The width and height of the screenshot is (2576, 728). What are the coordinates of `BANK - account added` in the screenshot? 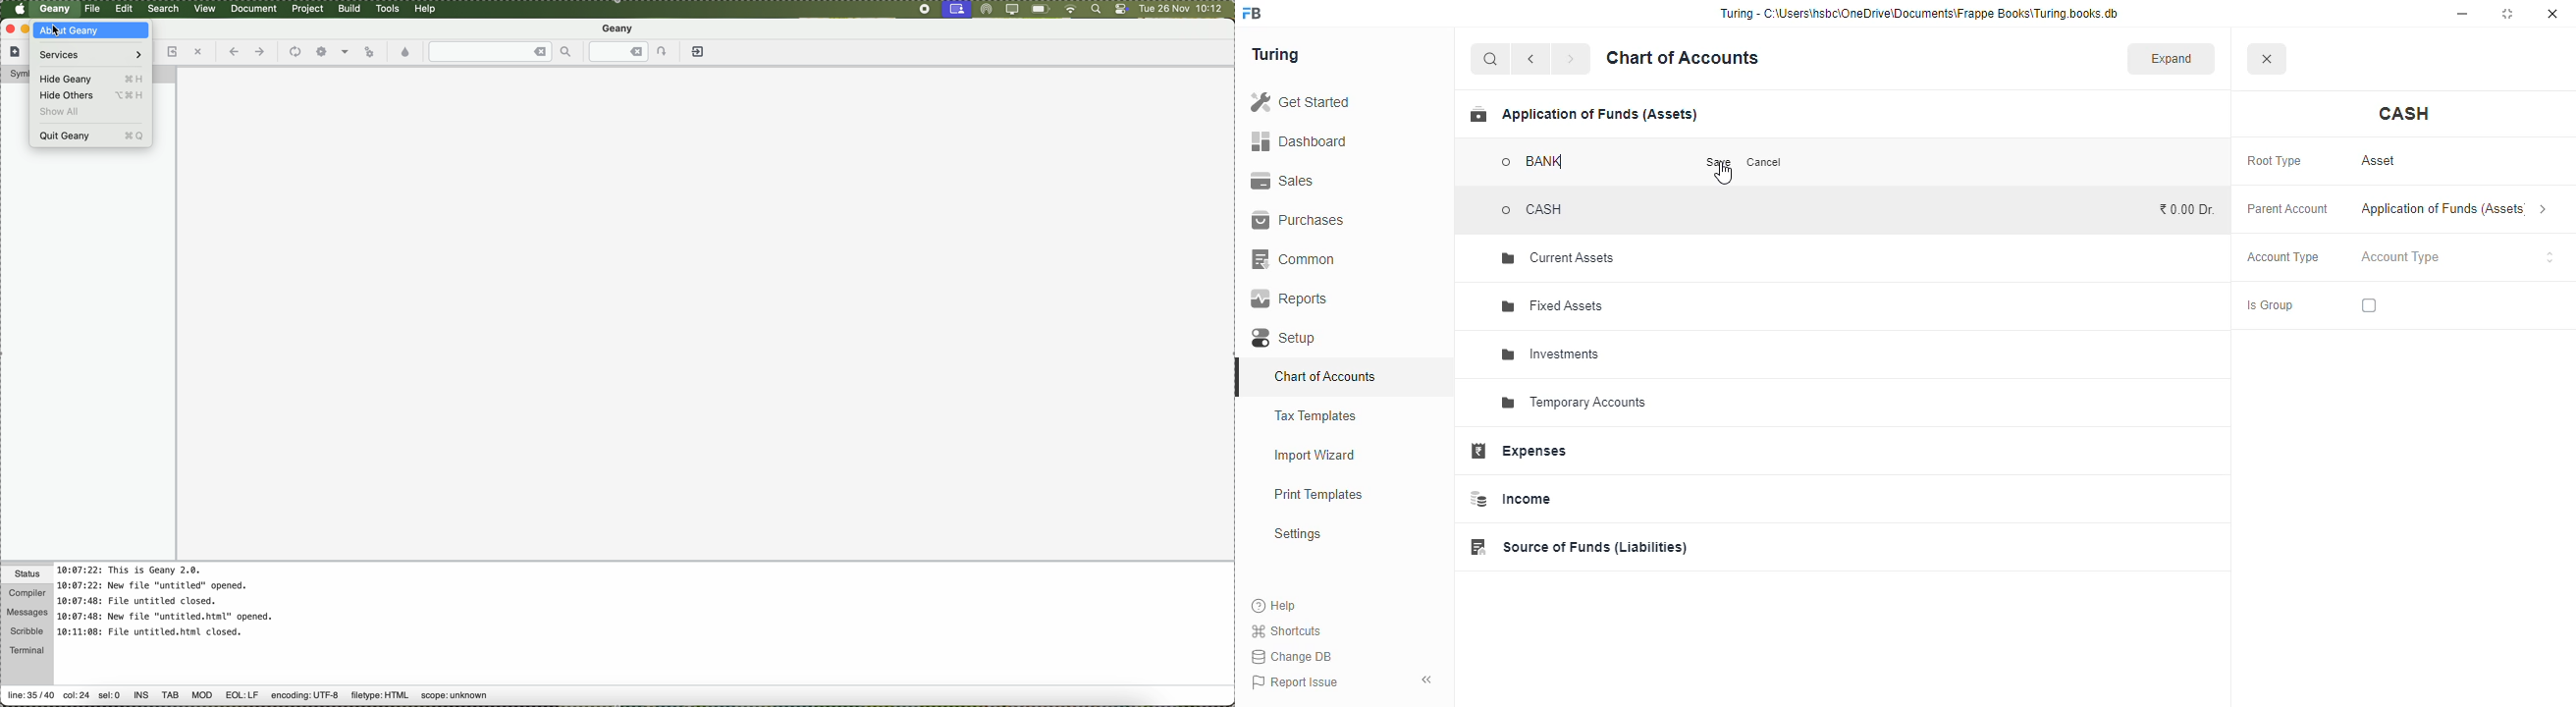 It's located at (1533, 162).